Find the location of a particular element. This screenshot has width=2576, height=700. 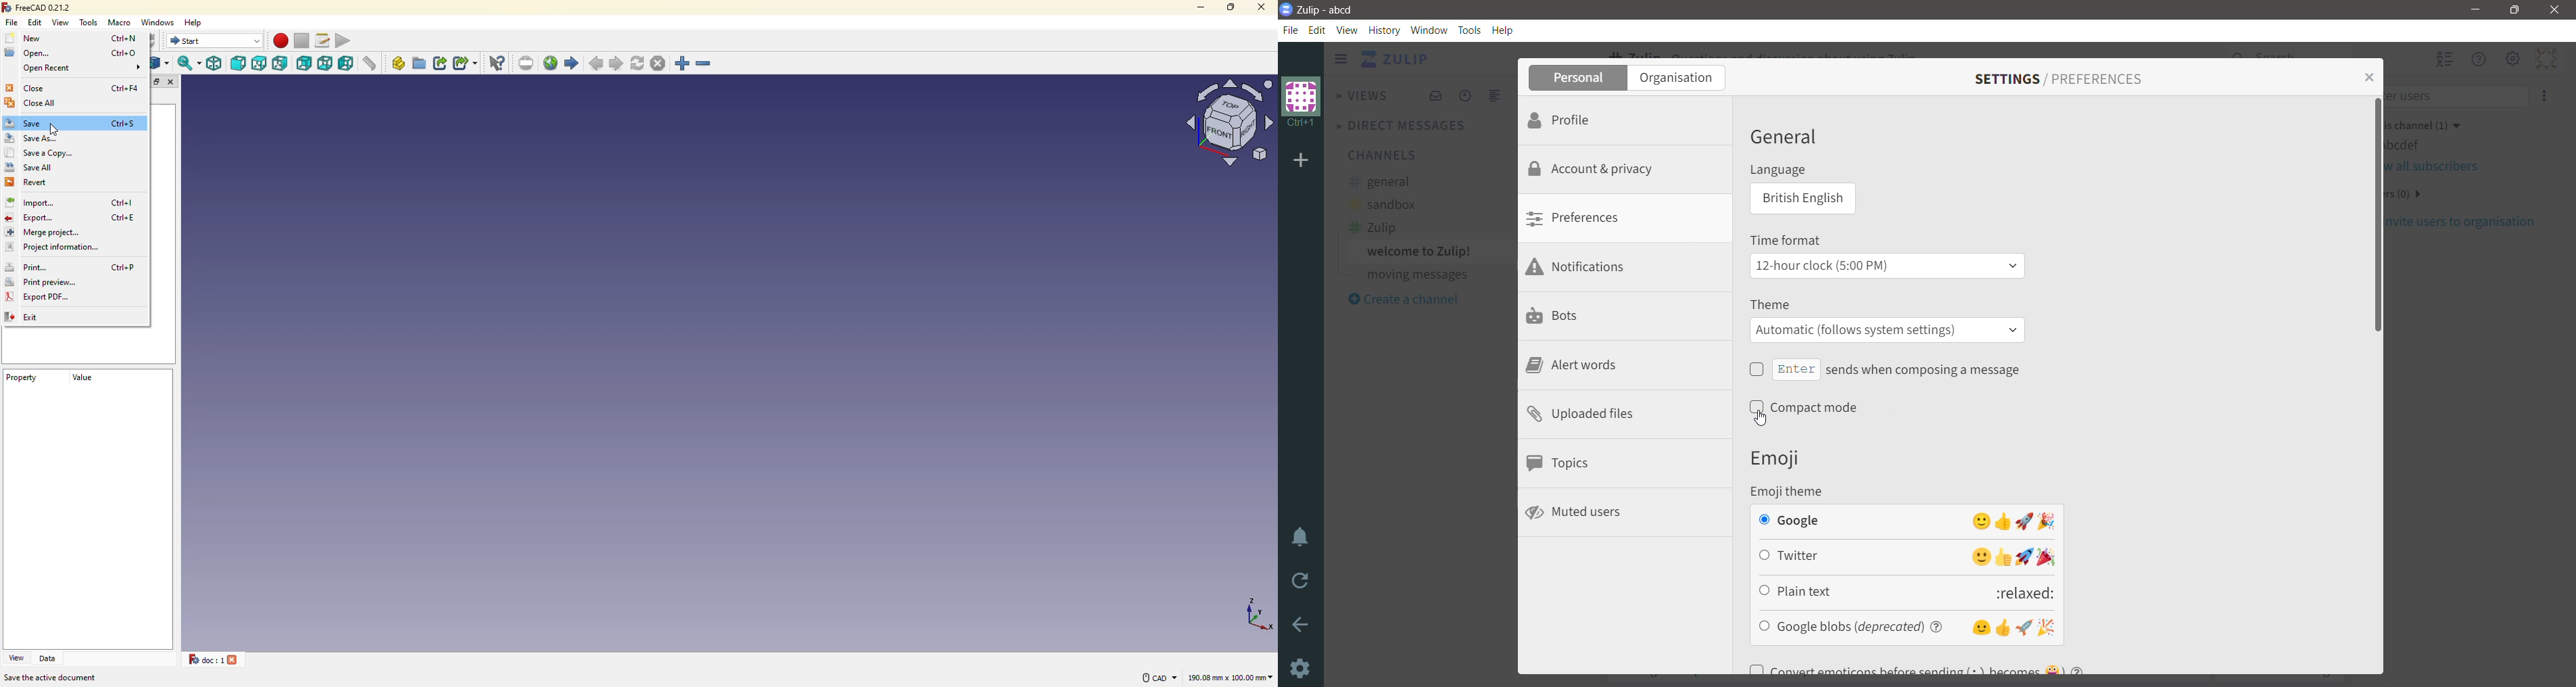

new is located at coordinates (28, 38).